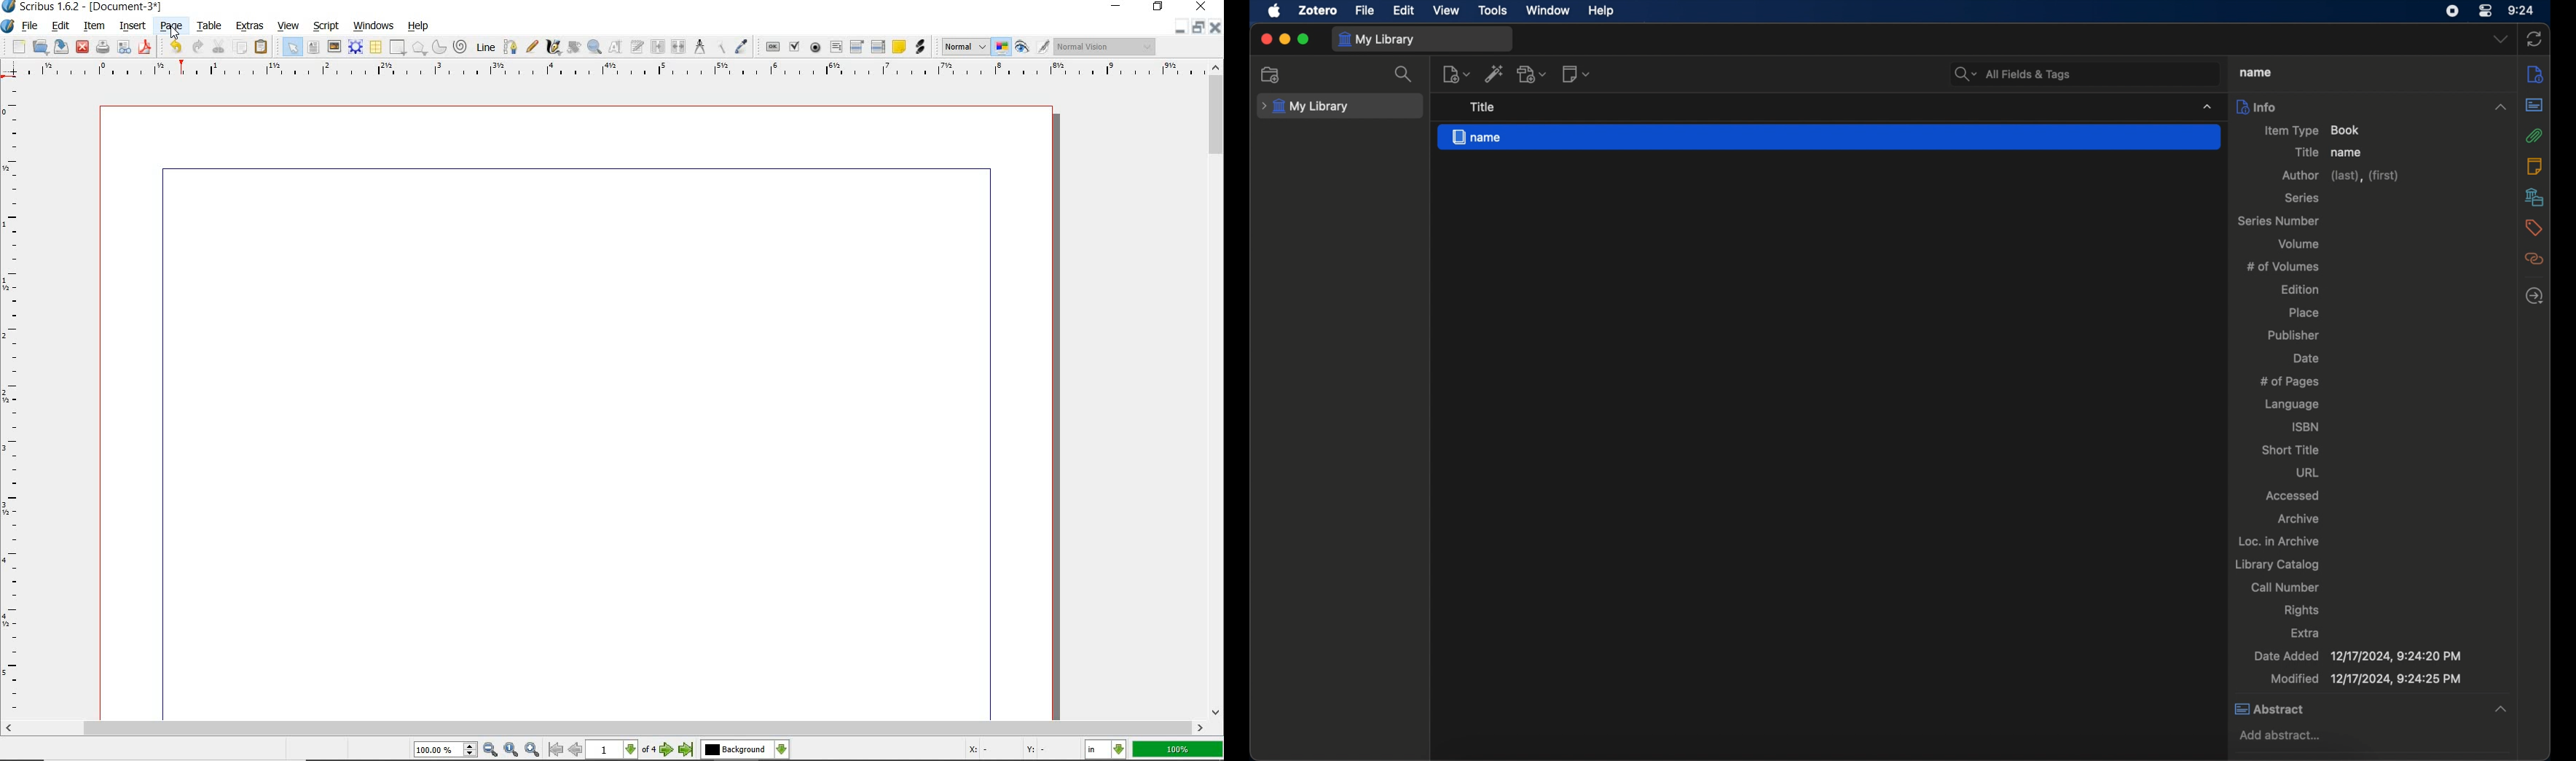 The width and height of the screenshot is (2576, 784). I want to click on minimize, so click(1284, 39).